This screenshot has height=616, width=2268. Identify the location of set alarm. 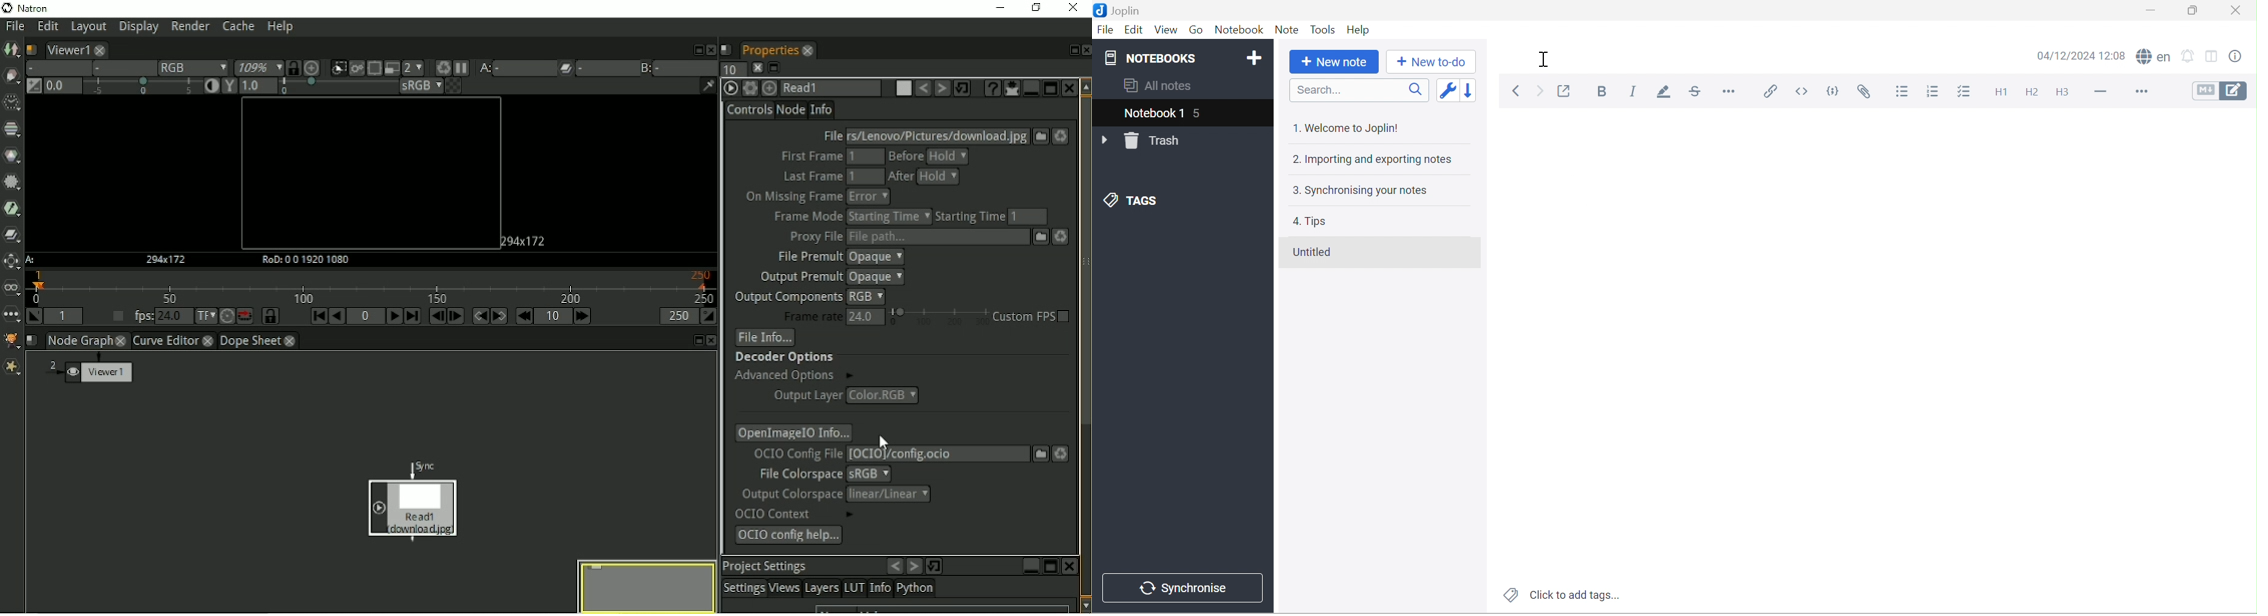
(2189, 55).